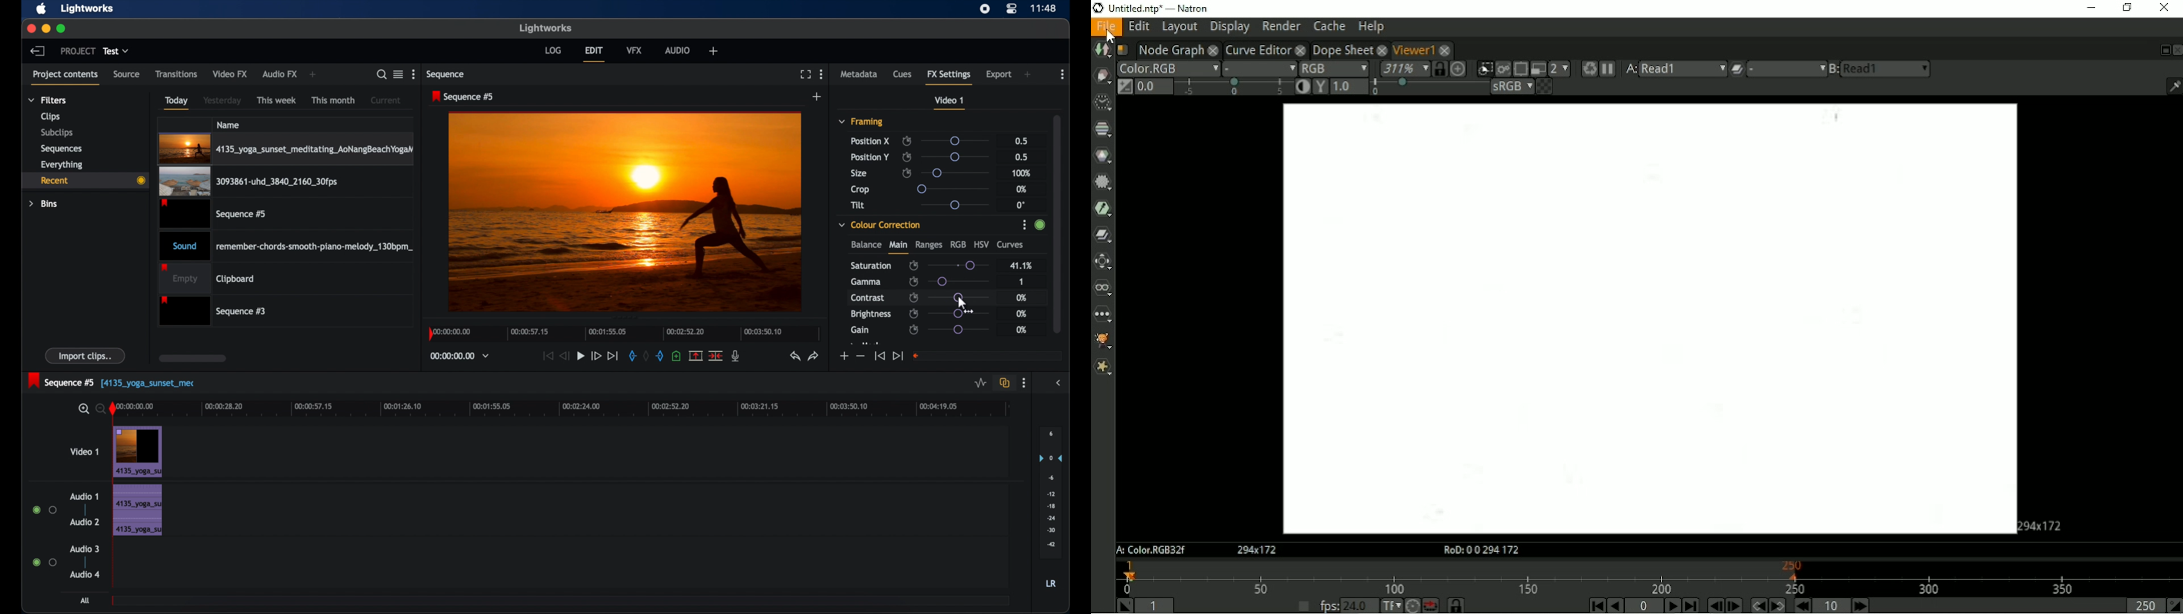 The width and height of the screenshot is (2184, 616). I want to click on position x, so click(870, 140).